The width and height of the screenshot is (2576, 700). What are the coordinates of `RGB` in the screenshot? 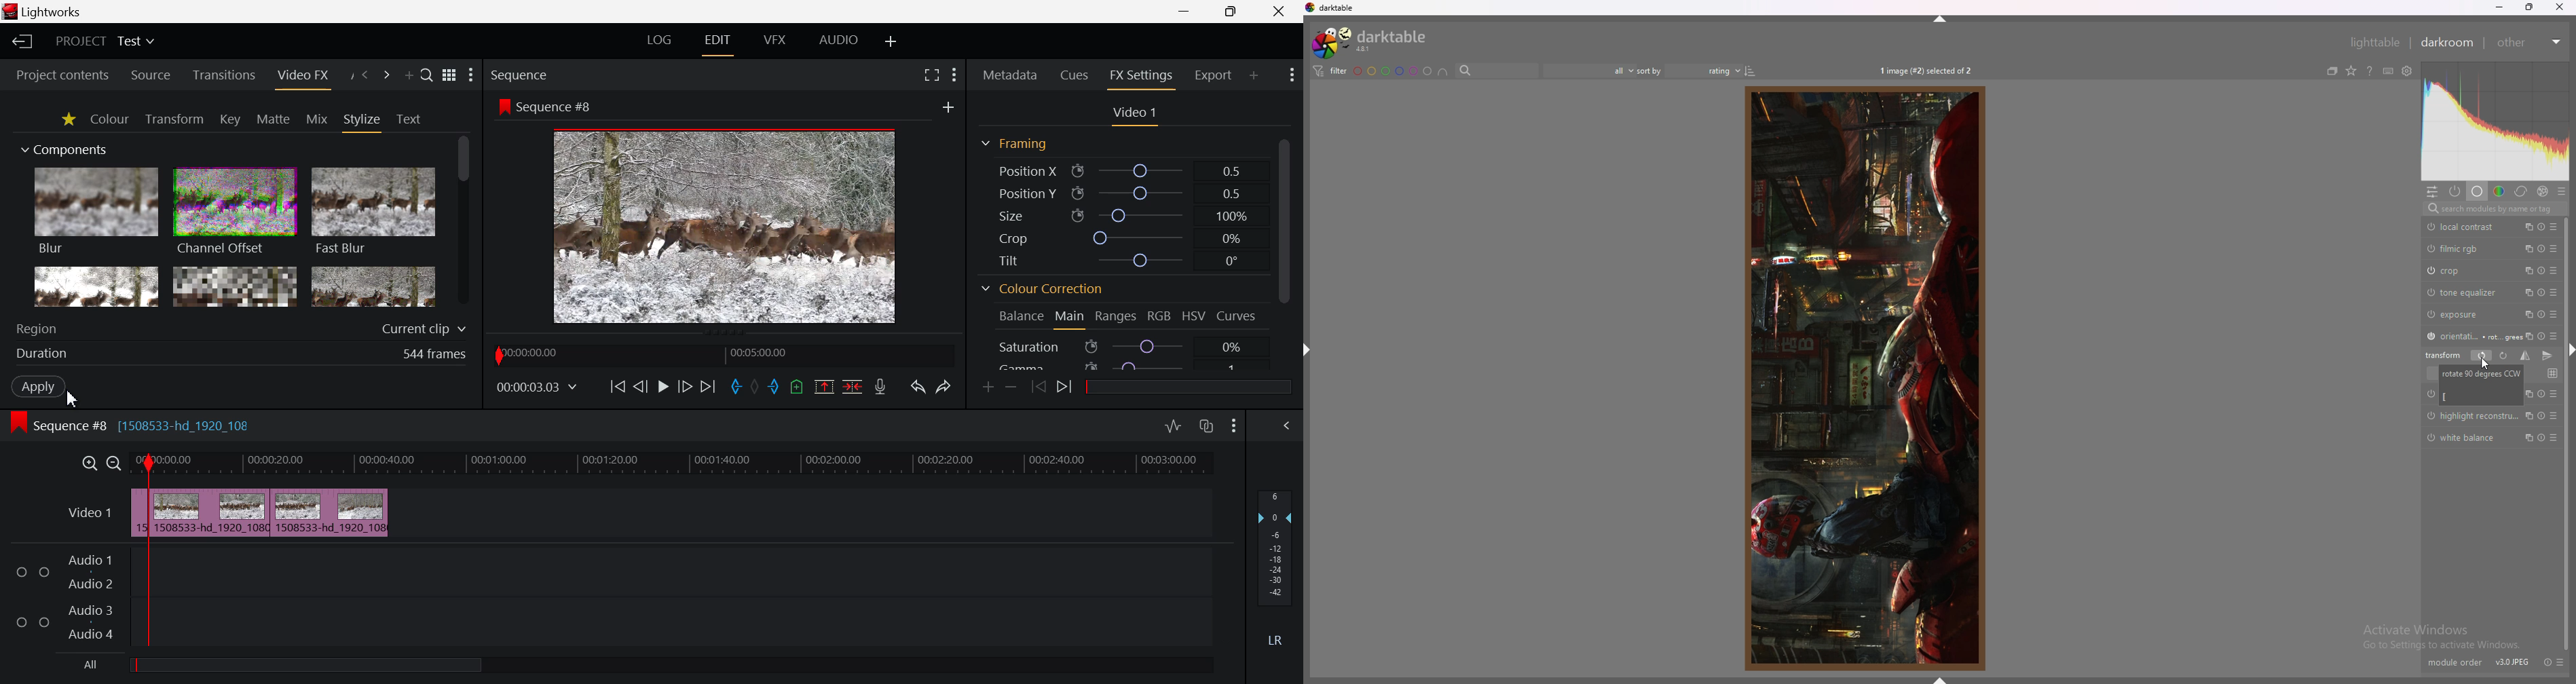 It's located at (1160, 316).